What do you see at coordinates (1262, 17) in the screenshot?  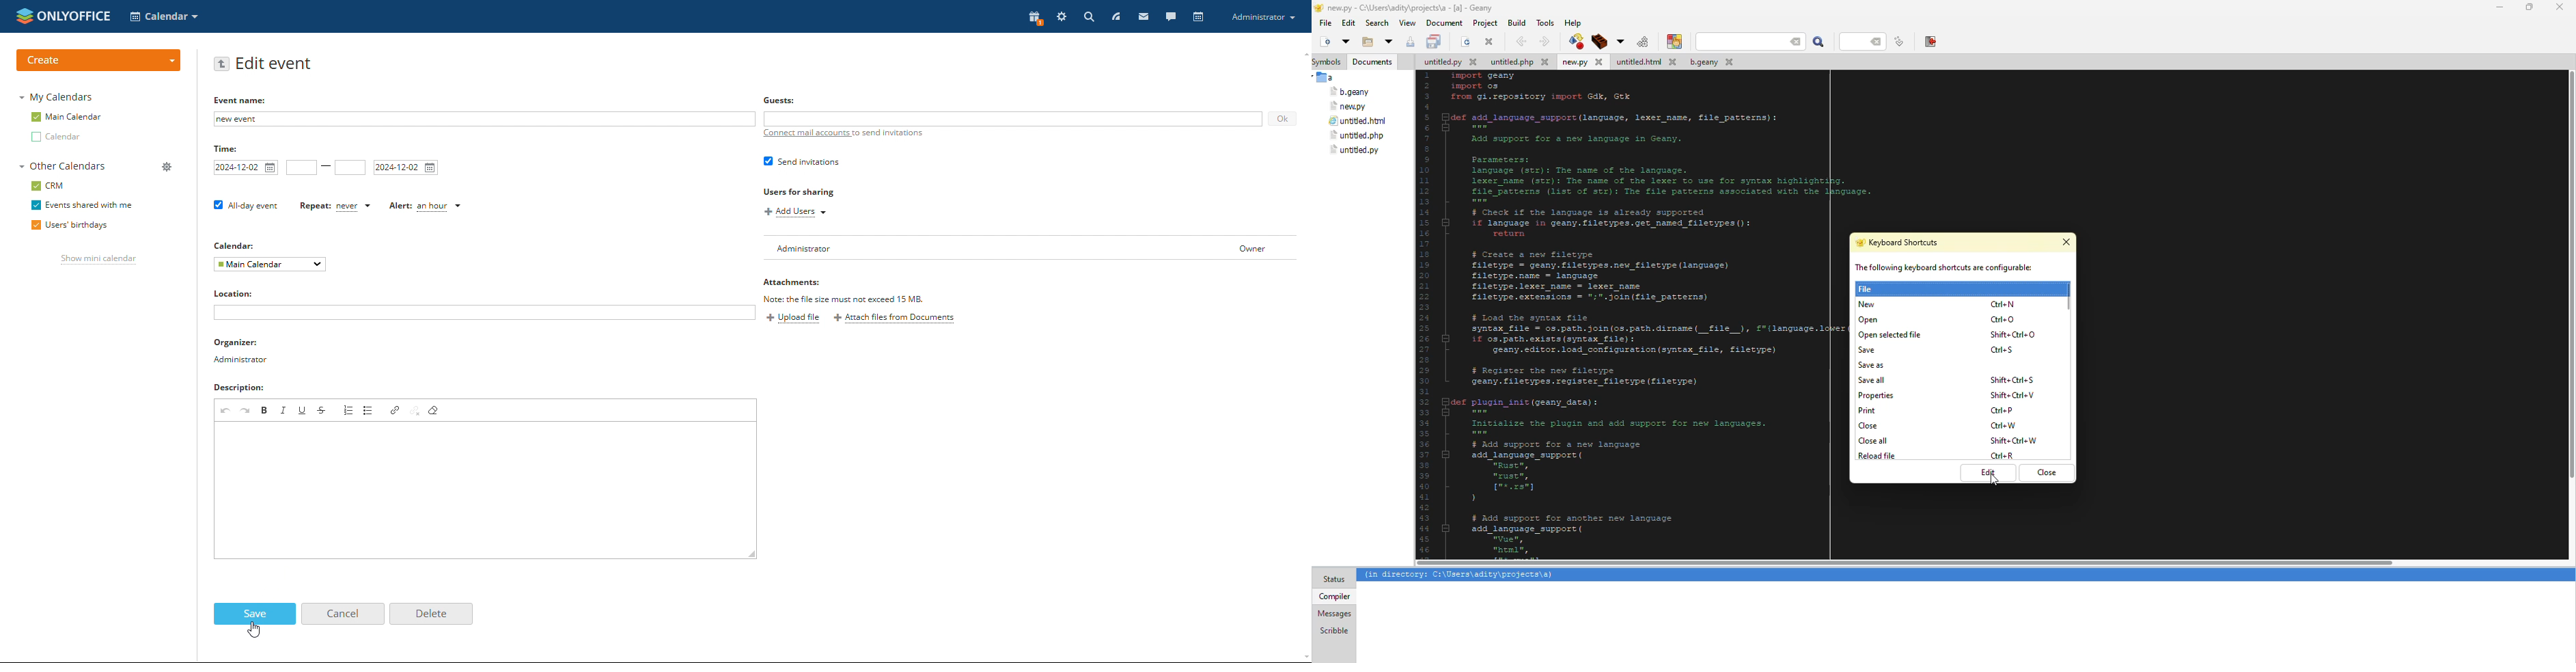 I see `account` at bounding box center [1262, 17].